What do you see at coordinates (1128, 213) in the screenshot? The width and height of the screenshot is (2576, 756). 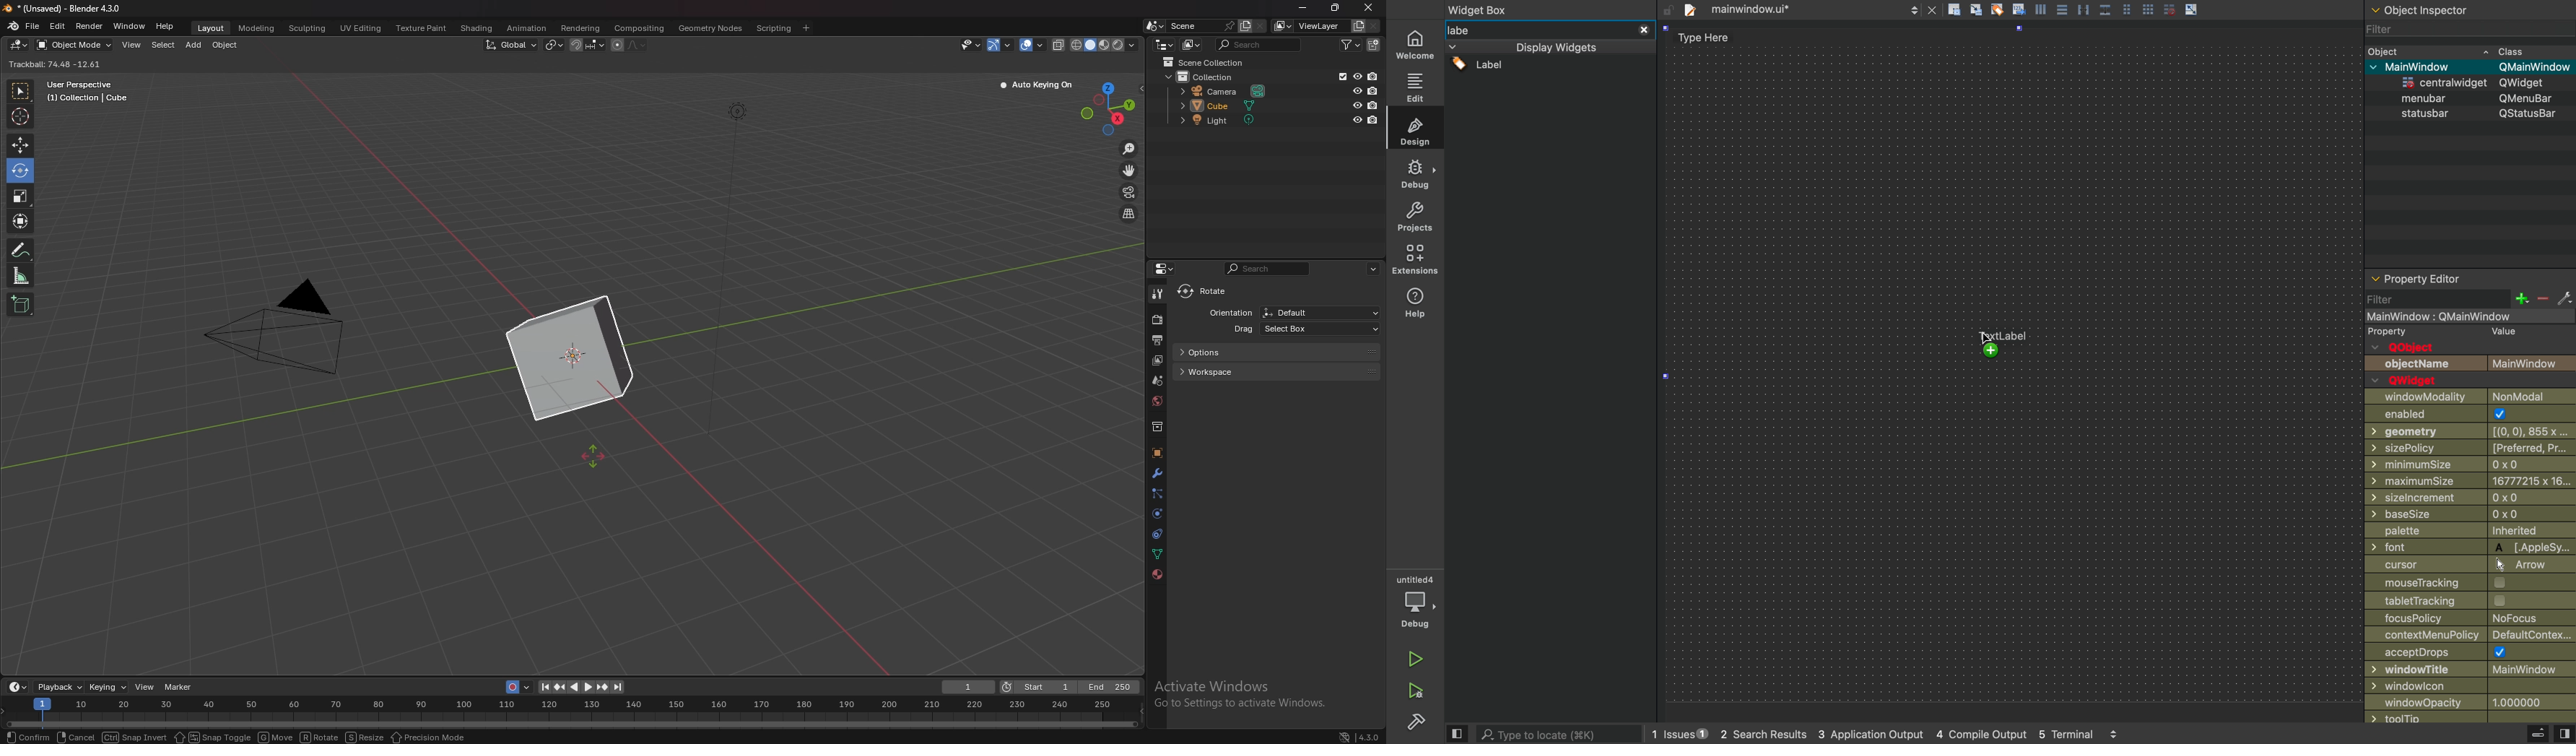 I see `perspective/orthographic` at bounding box center [1128, 213].